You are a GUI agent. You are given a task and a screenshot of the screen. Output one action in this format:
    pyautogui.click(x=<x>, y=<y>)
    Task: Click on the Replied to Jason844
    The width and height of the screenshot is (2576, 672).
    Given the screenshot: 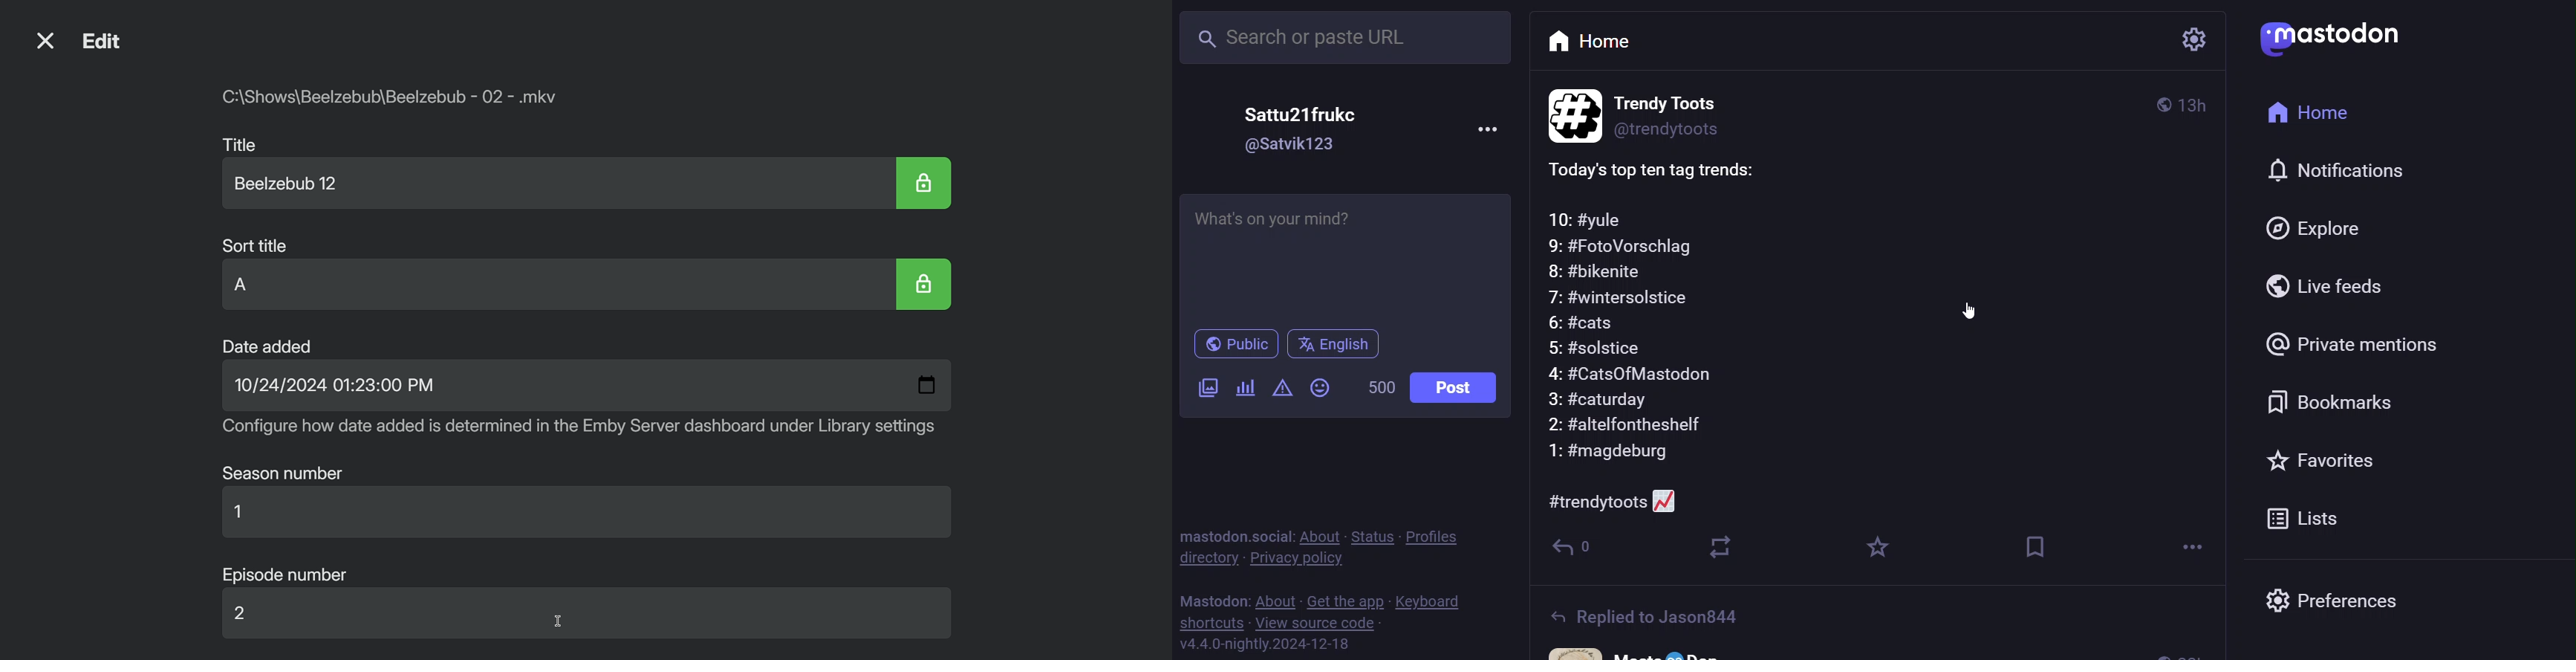 What is the action you would take?
    pyautogui.click(x=1870, y=617)
    